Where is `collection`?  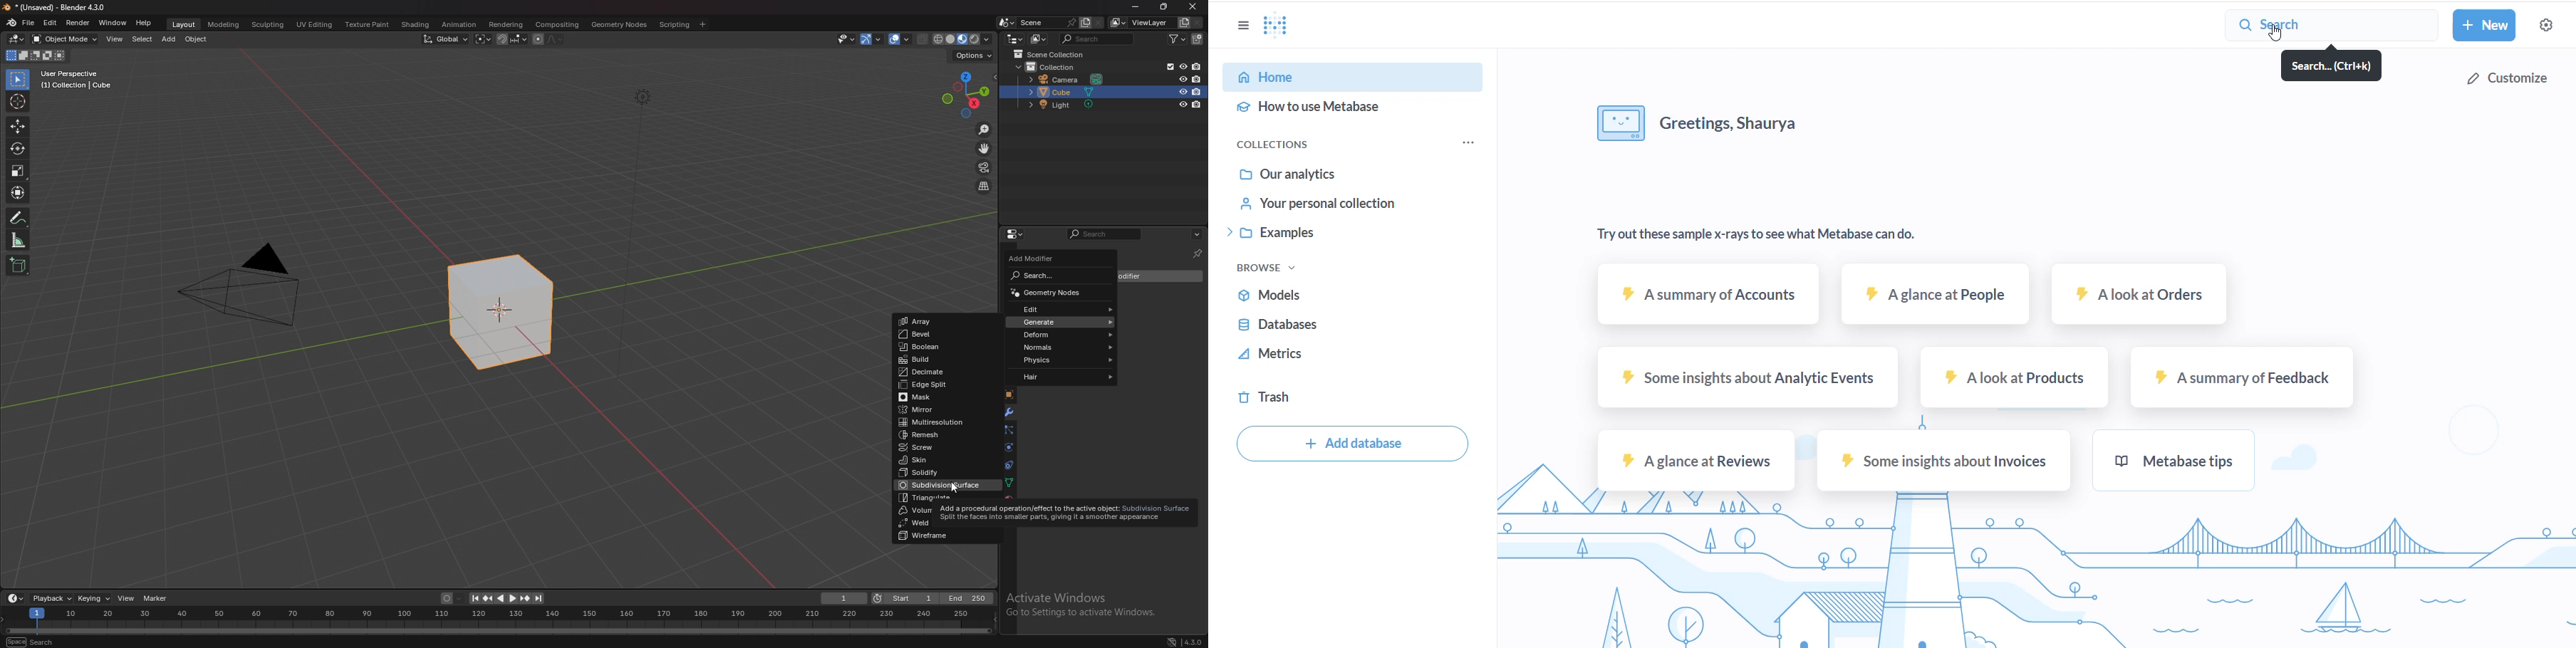 collection is located at coordinates (1059, 68).